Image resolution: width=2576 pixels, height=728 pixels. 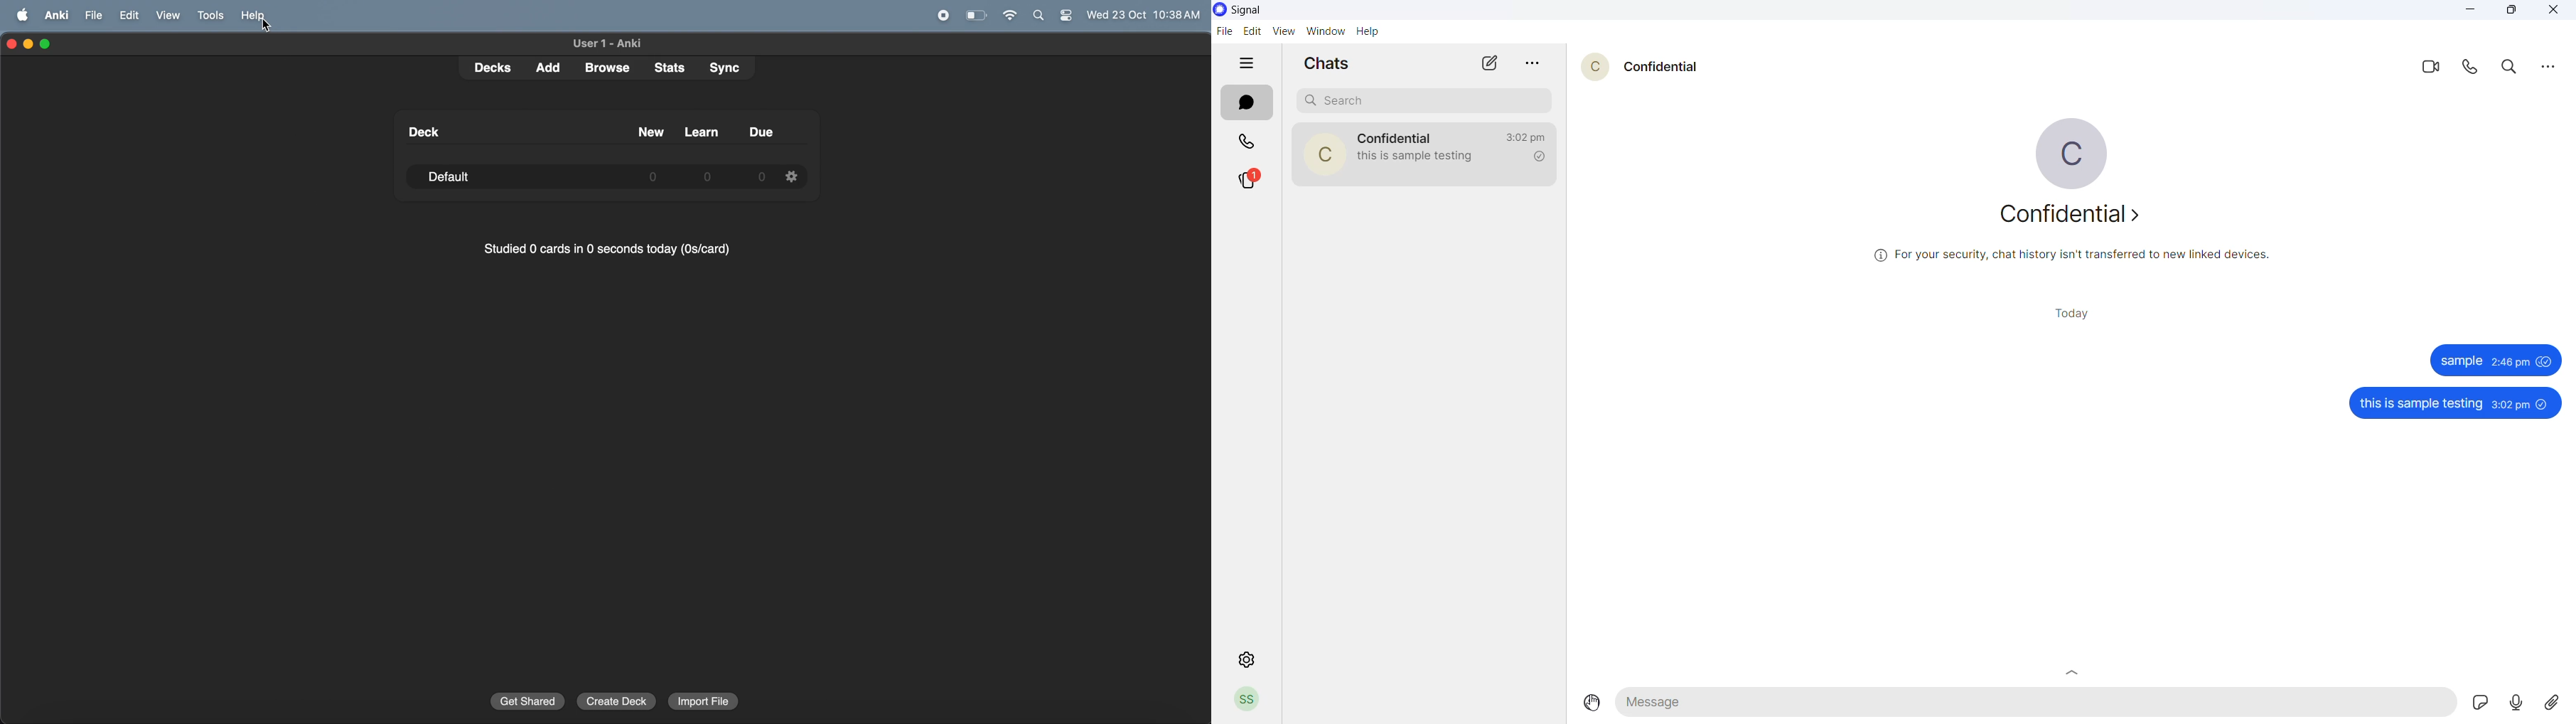 I want to click on number, so click(x=760, y=177).